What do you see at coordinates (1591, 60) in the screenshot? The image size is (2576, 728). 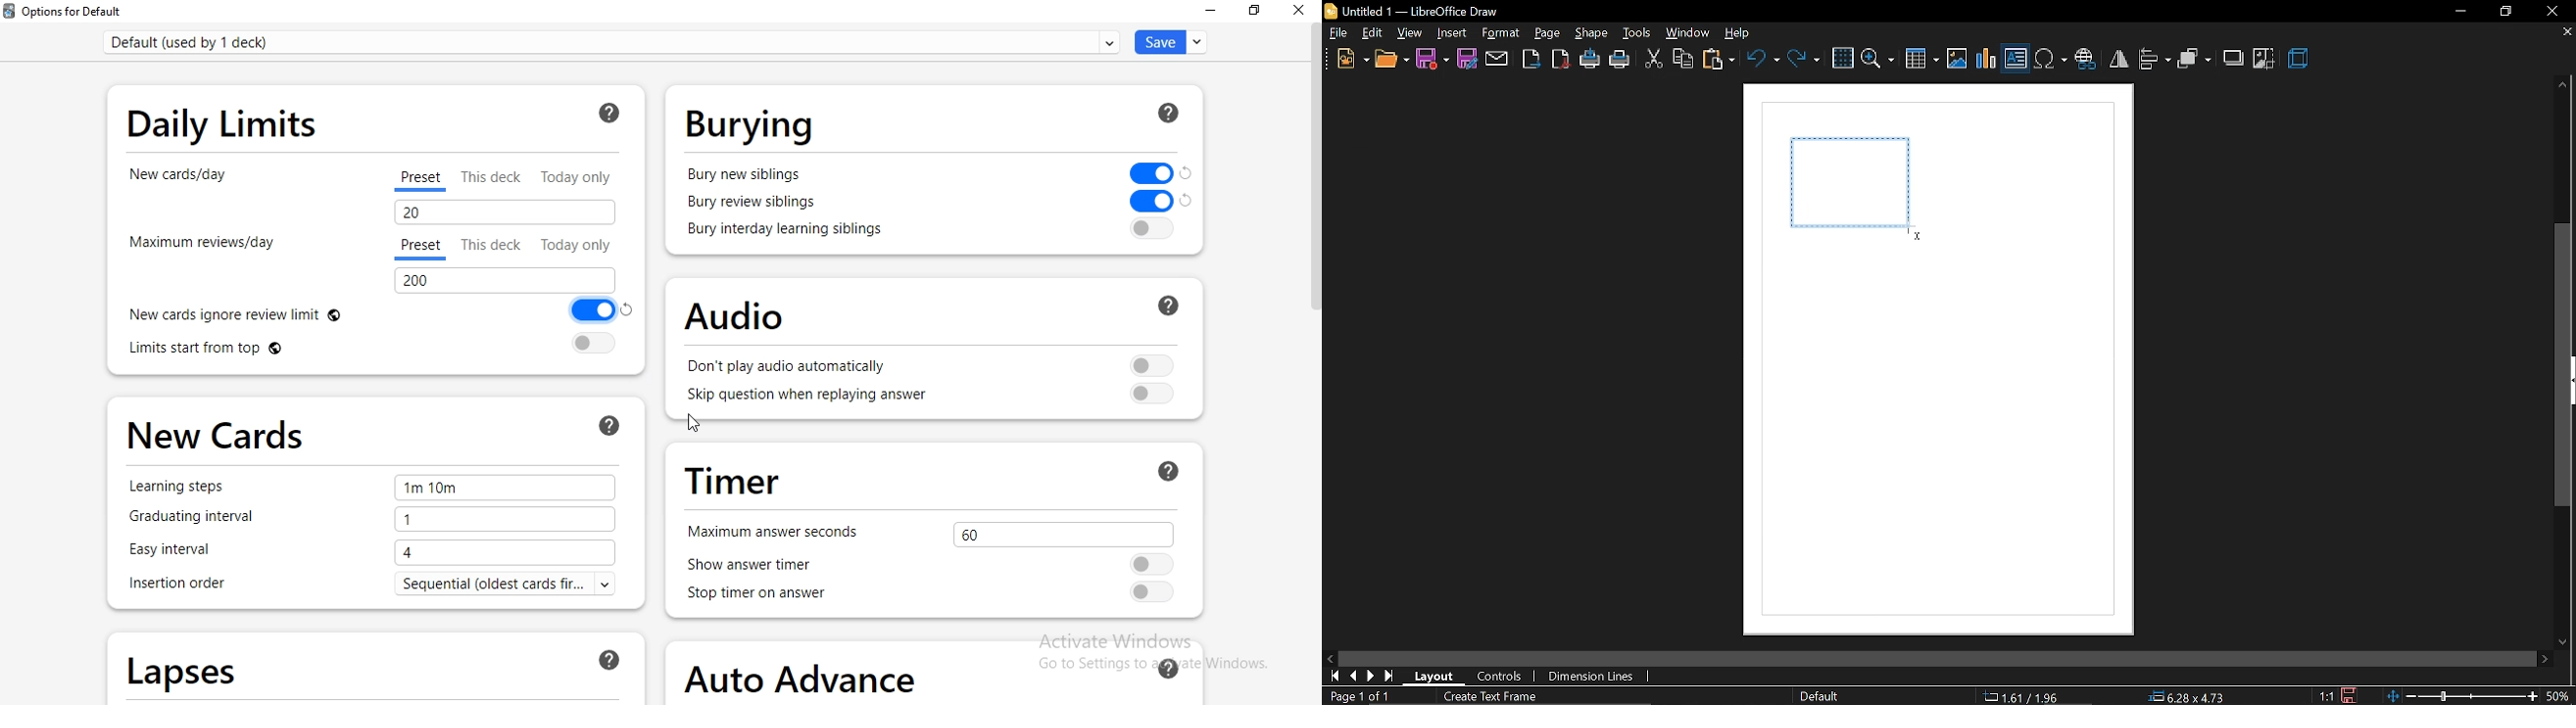 I see `print directly` at bounding box center [1591, 60].